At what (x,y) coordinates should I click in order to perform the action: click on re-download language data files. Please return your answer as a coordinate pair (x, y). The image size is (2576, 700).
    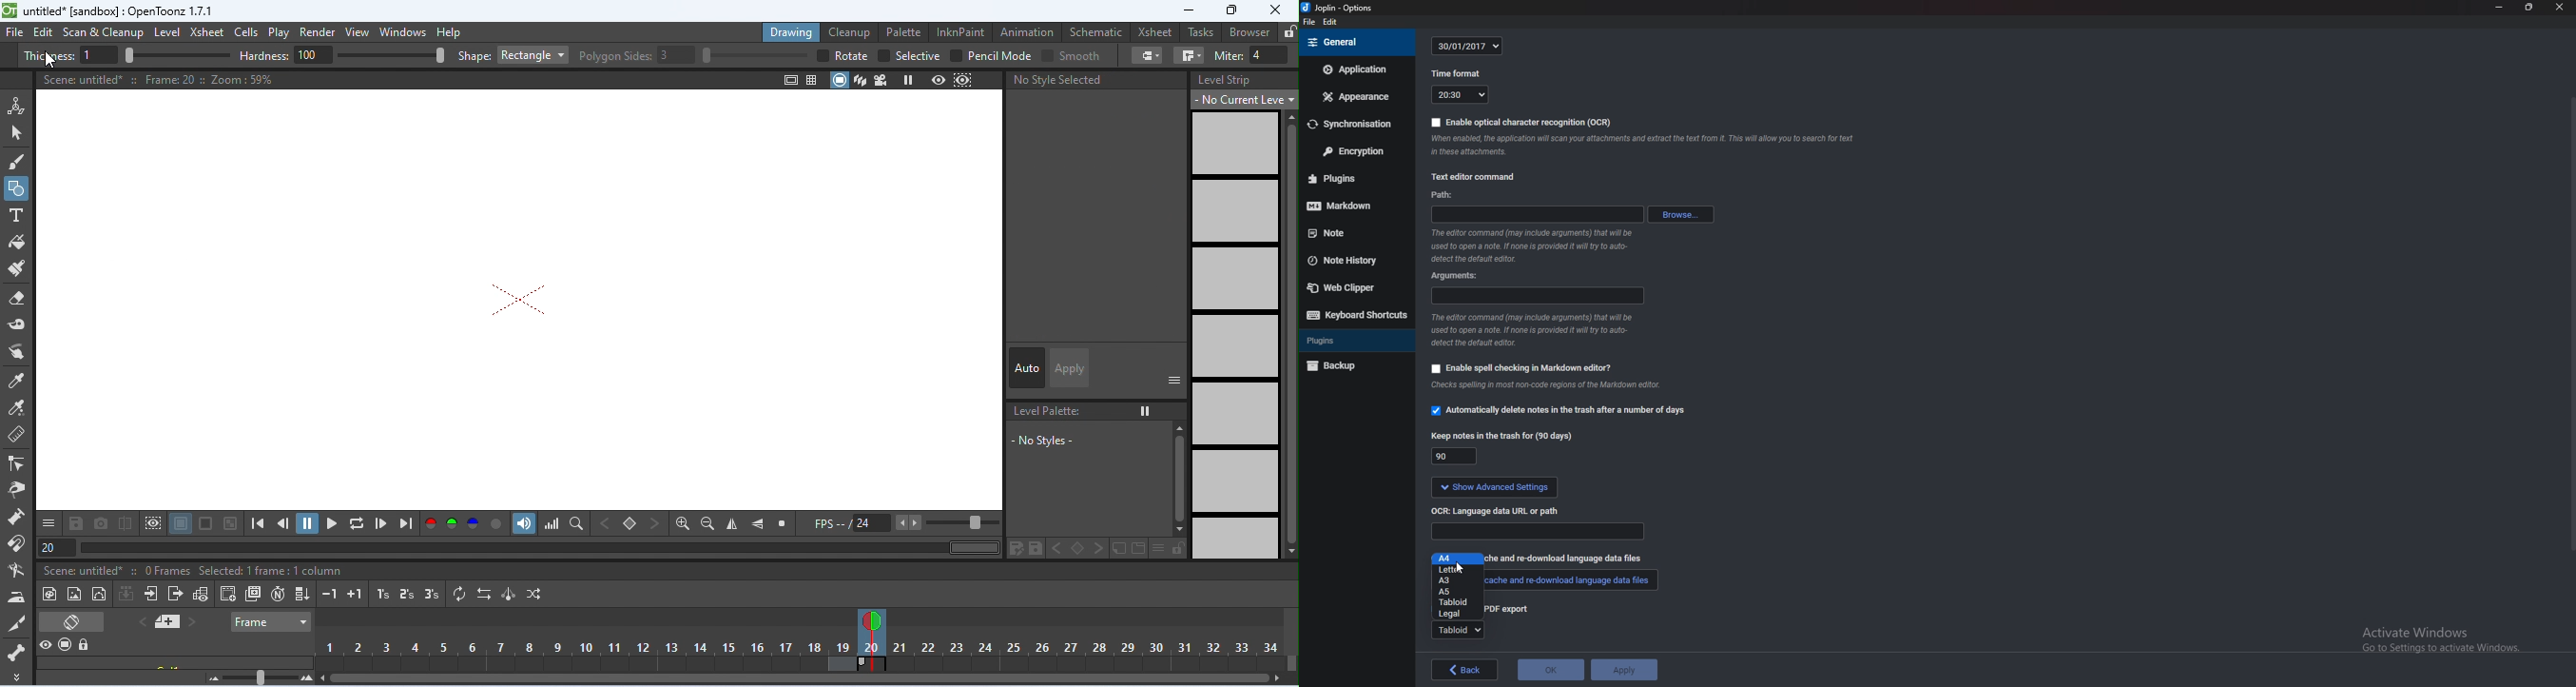
    Looking at the image, I should click on (1588, 557).